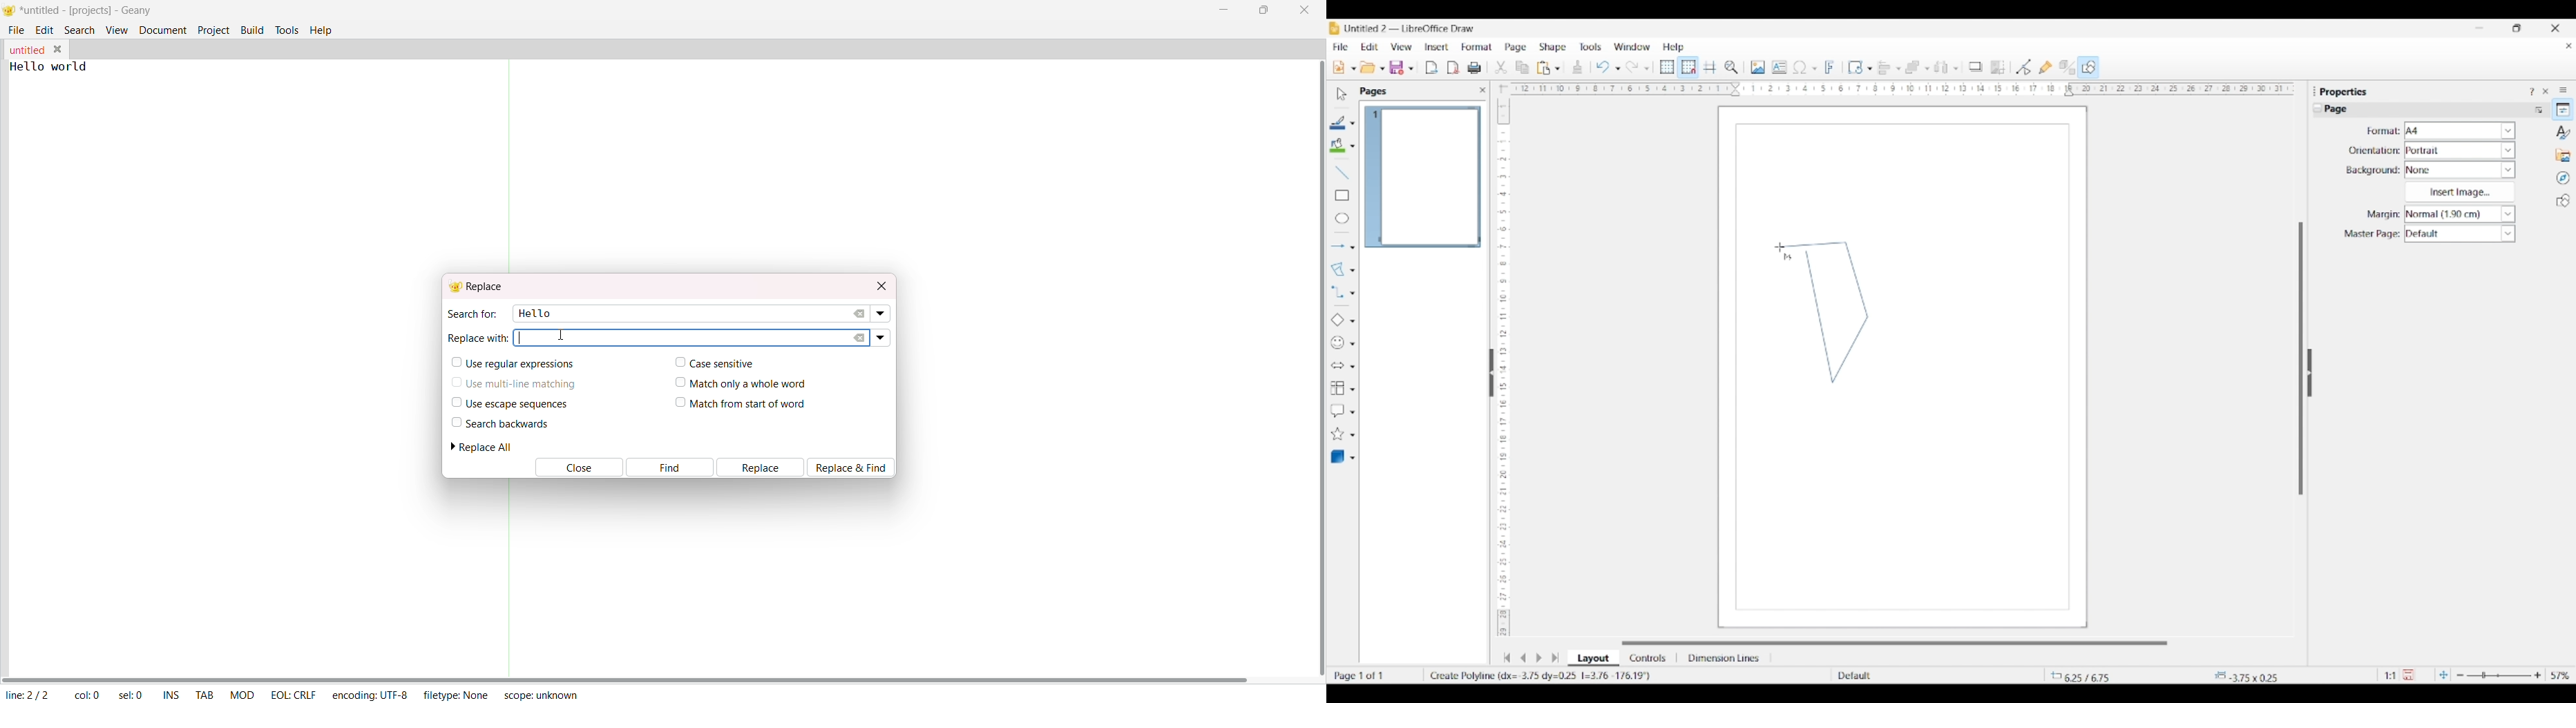 This screenshot has height=728, width=2576. I want to click on document, so click(163, 29).